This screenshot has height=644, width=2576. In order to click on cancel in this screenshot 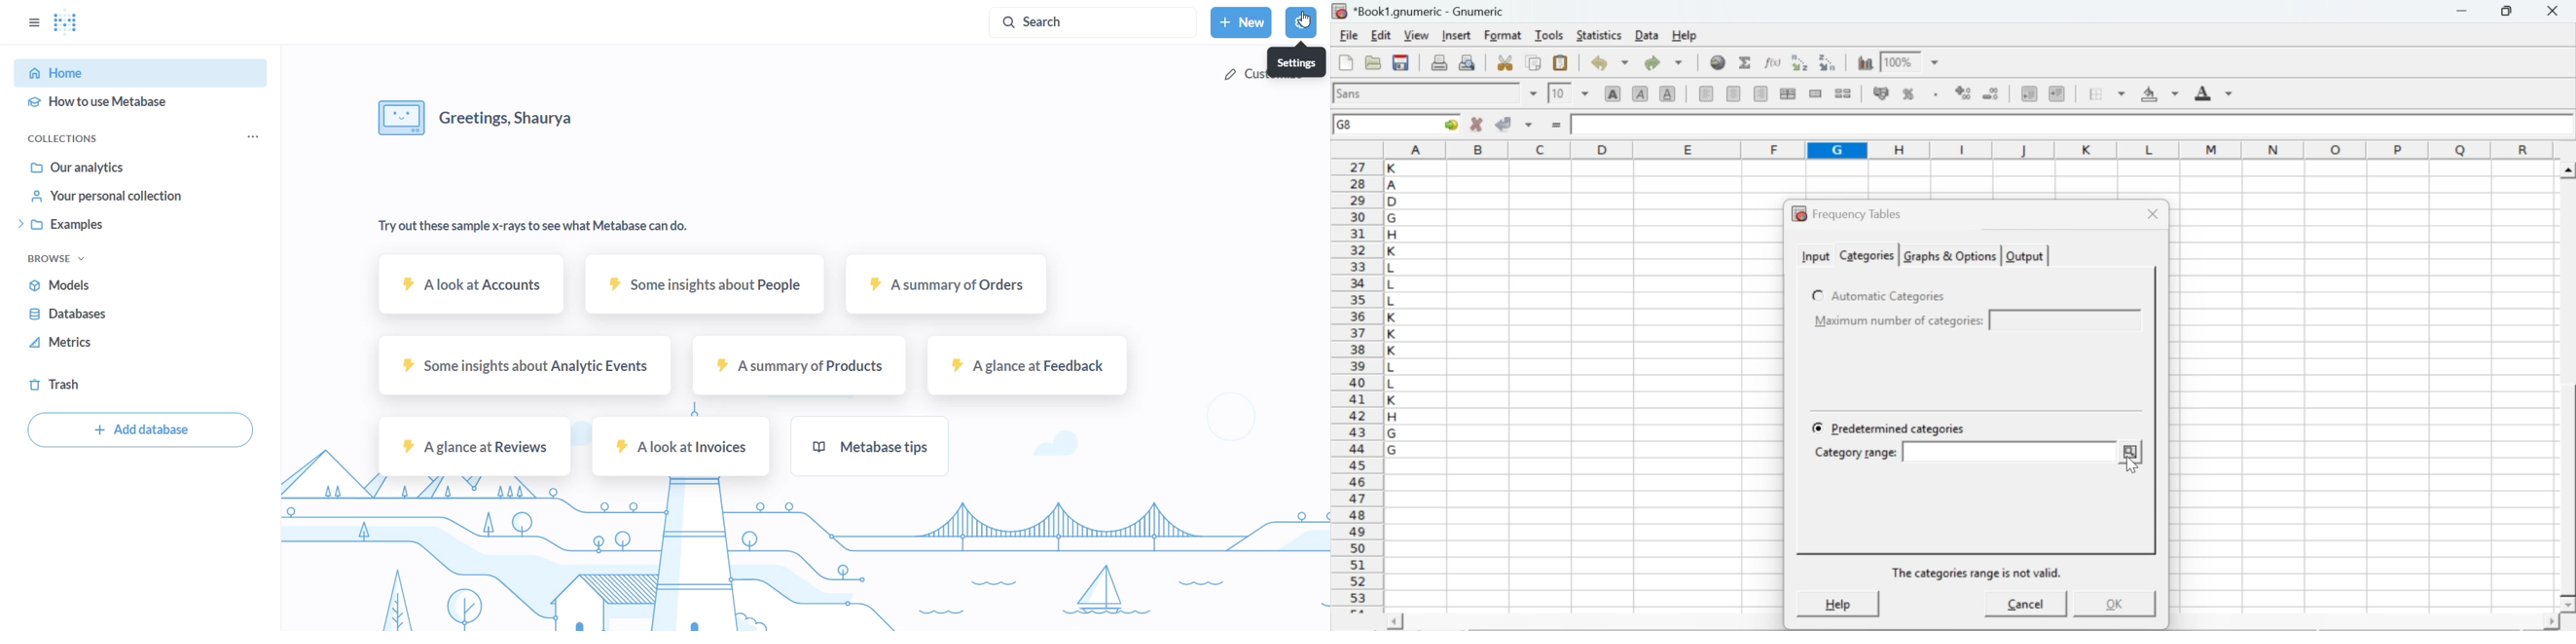, I will do `click(2026, 604)`.